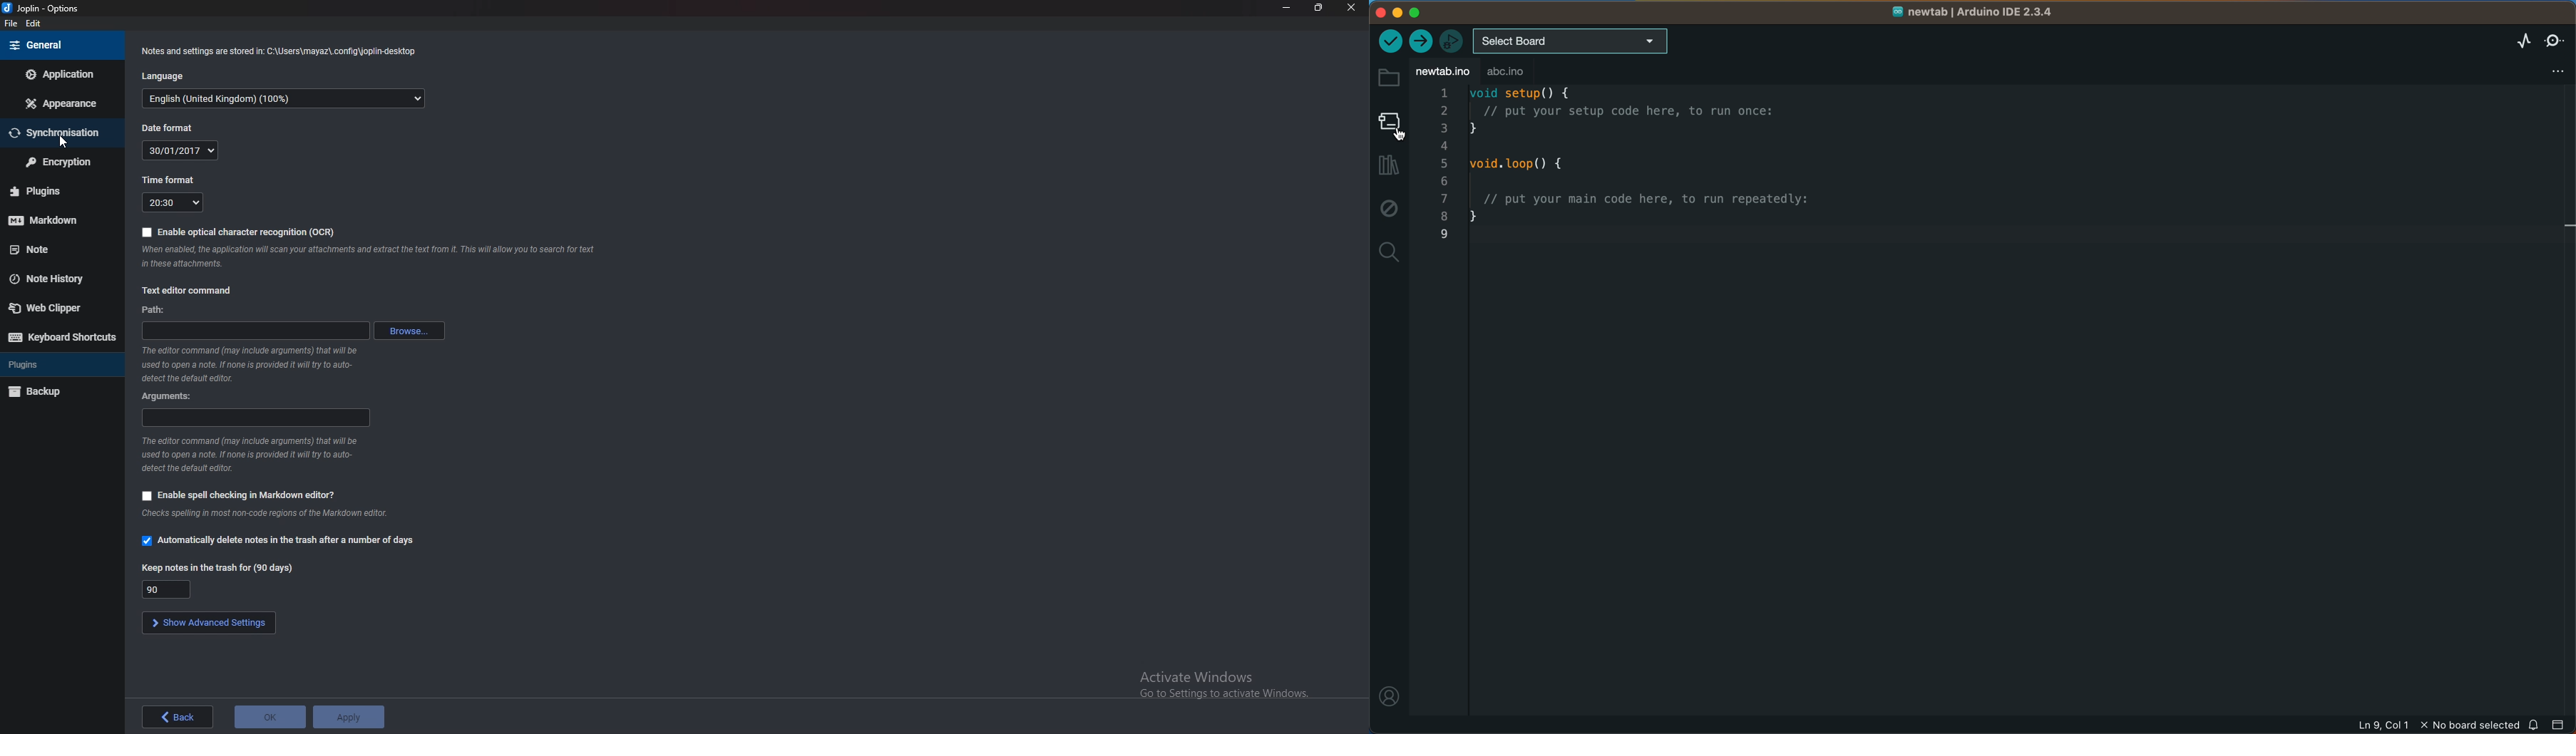 The image size is (2576, 756). What do you see at coordinates (171, 397) in the screenshot?
I see `arguments` at bounding box center [171, 397].